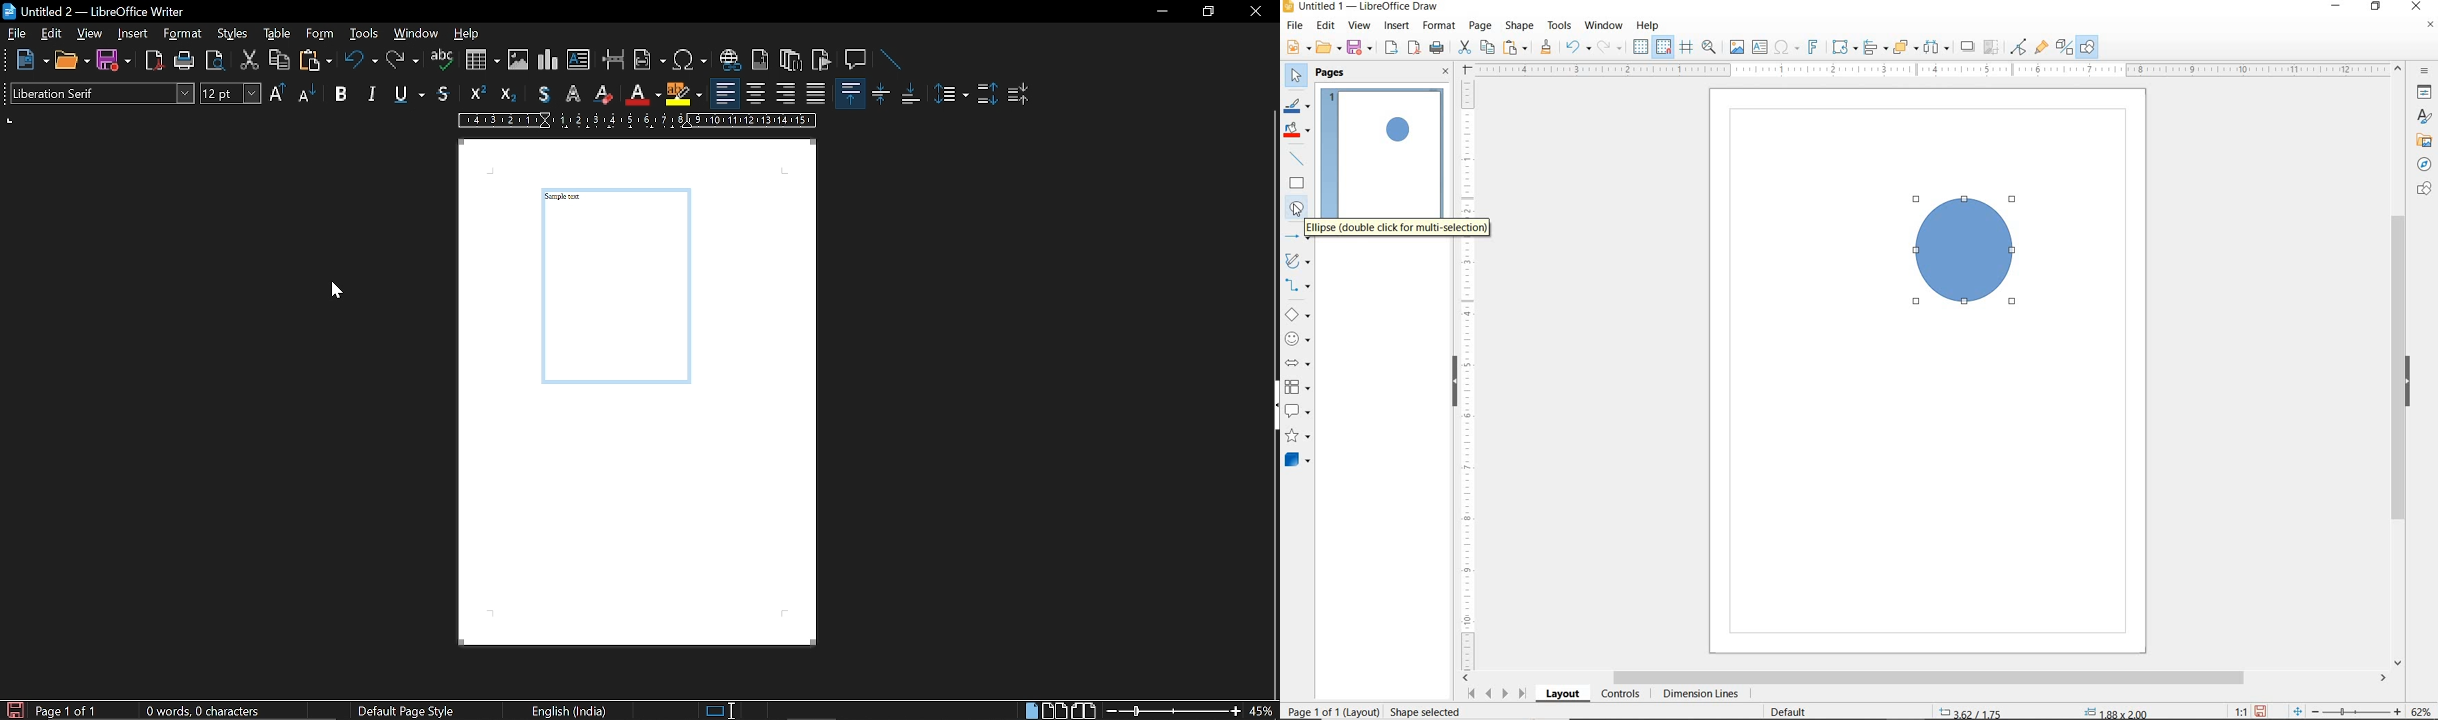 Image resolution: width=2464 pixels, height=728 pixels. What do you see at coordinates (1325, 706) in the screenshot?
I see `PAGE 1 O 1` at bounding box center [1325, 706].